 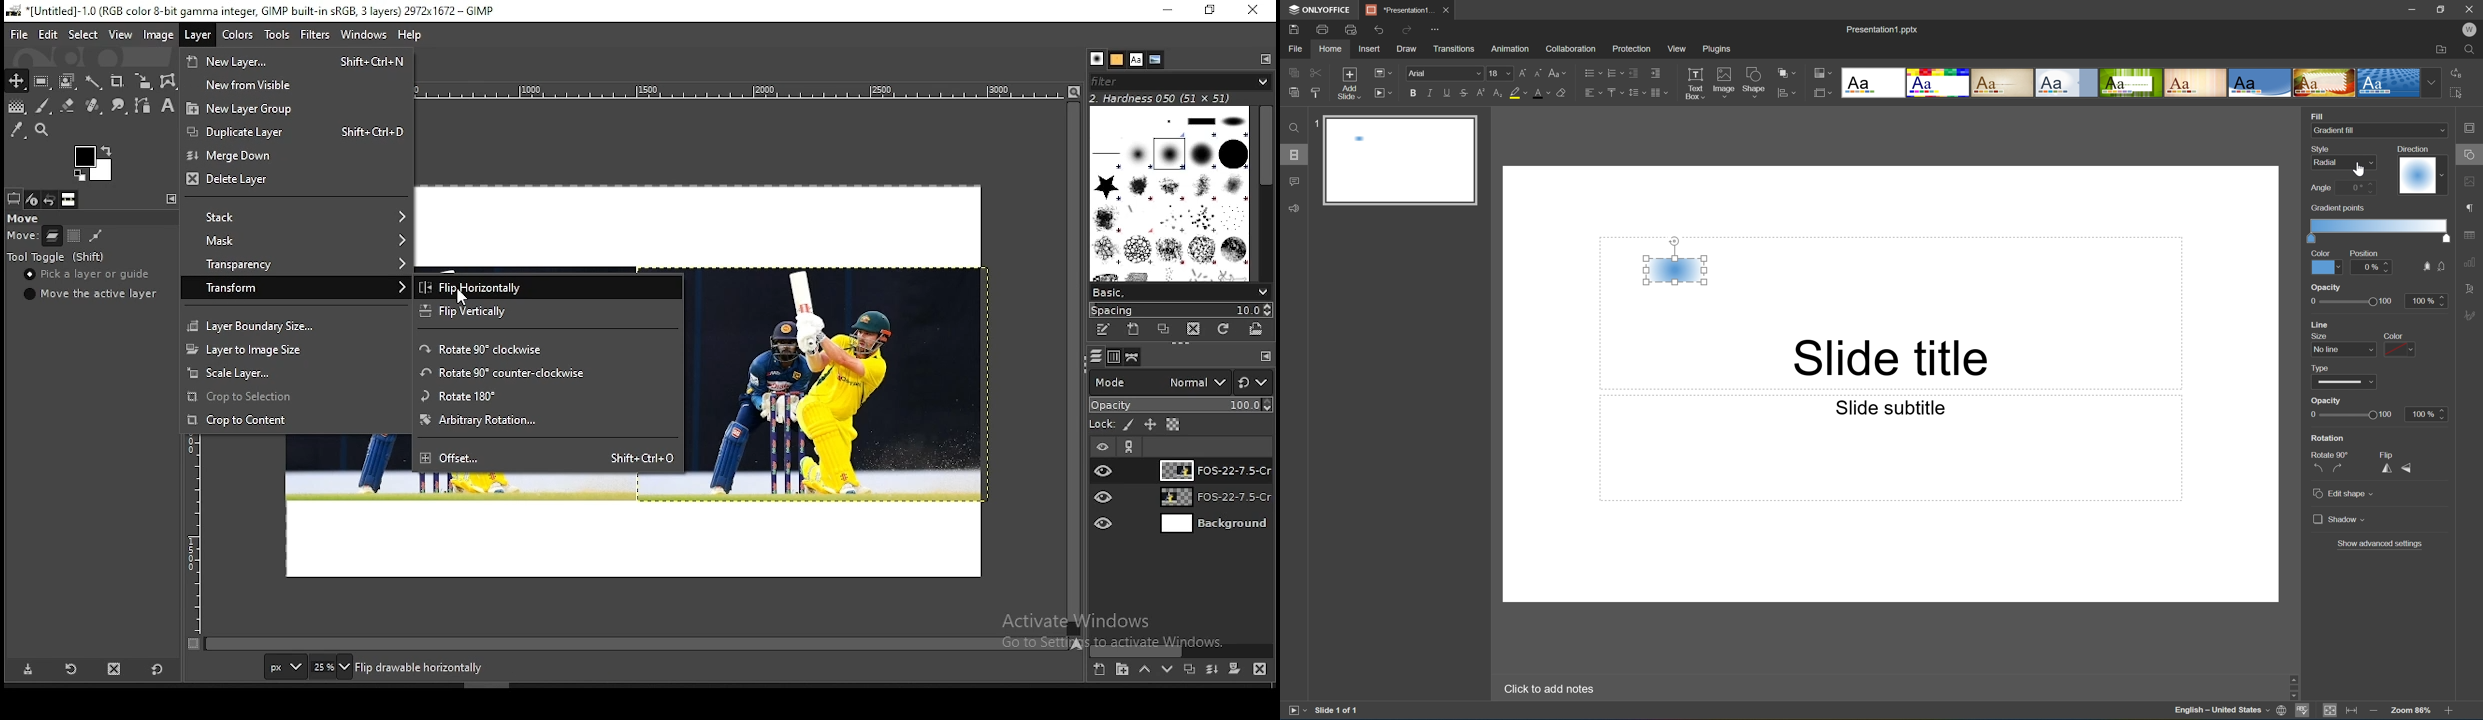 What do you see at coordinates (2372, 267) in the screenshot?
I see `0%` at bounding box center [2372, 267].